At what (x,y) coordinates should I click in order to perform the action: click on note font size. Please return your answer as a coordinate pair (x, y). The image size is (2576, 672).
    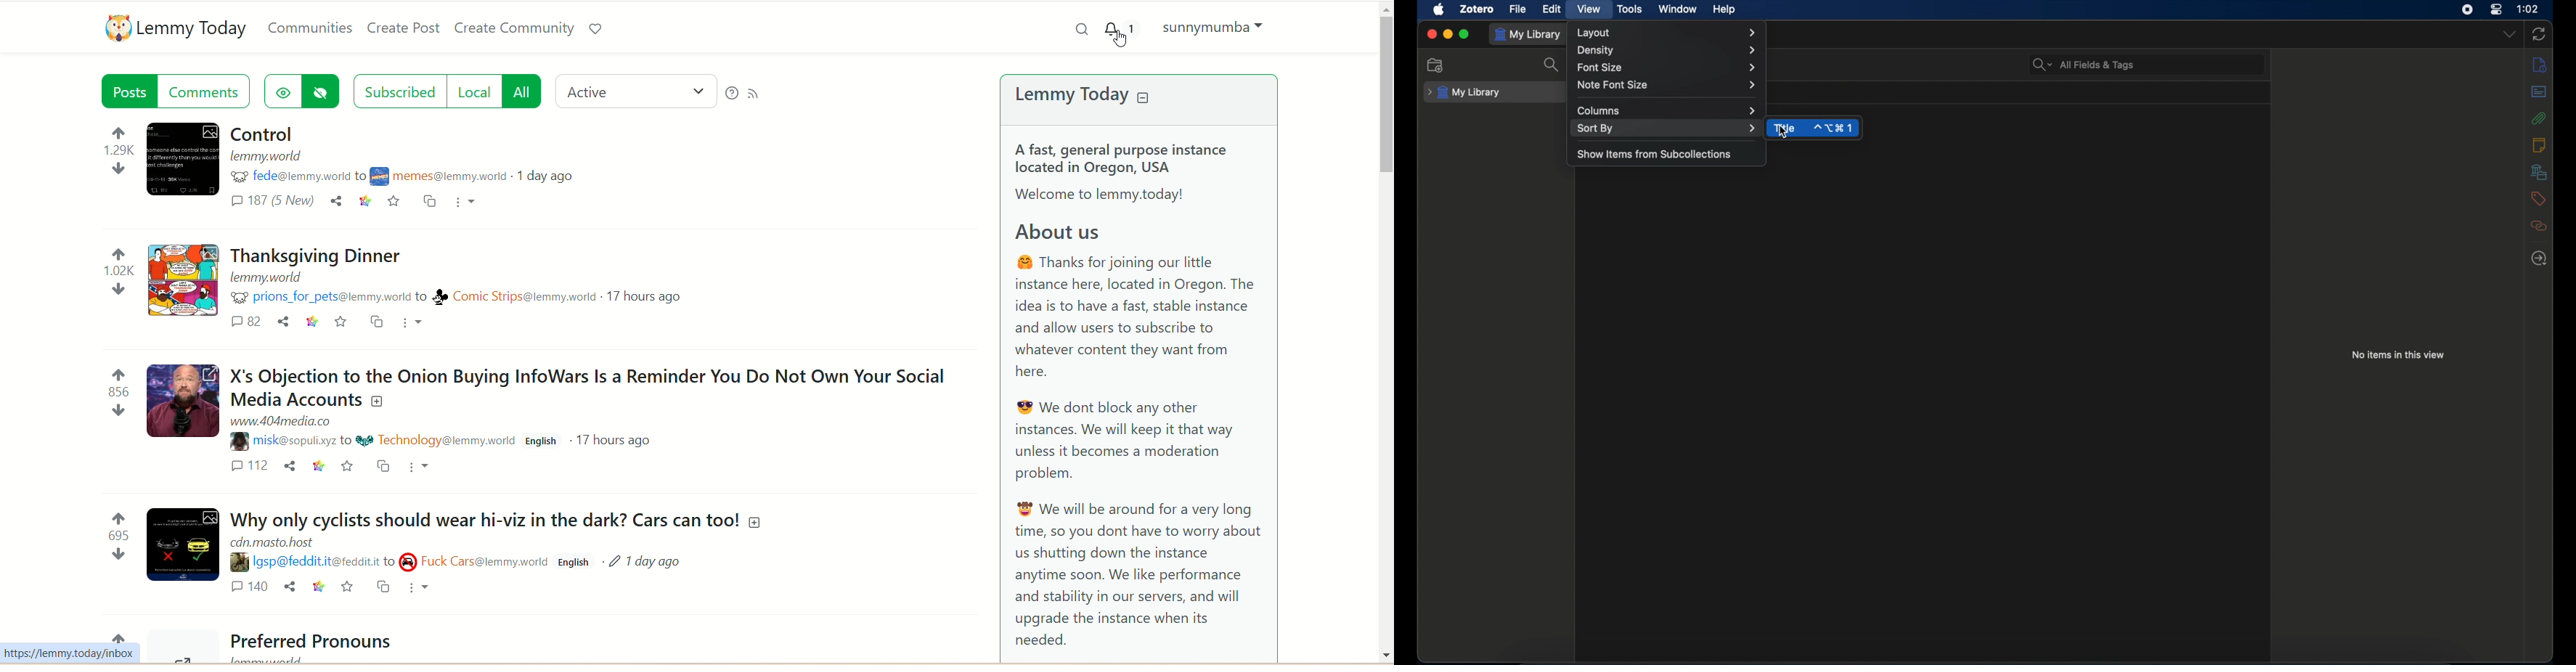
    Looking at the image, I should click on (1667, 85).